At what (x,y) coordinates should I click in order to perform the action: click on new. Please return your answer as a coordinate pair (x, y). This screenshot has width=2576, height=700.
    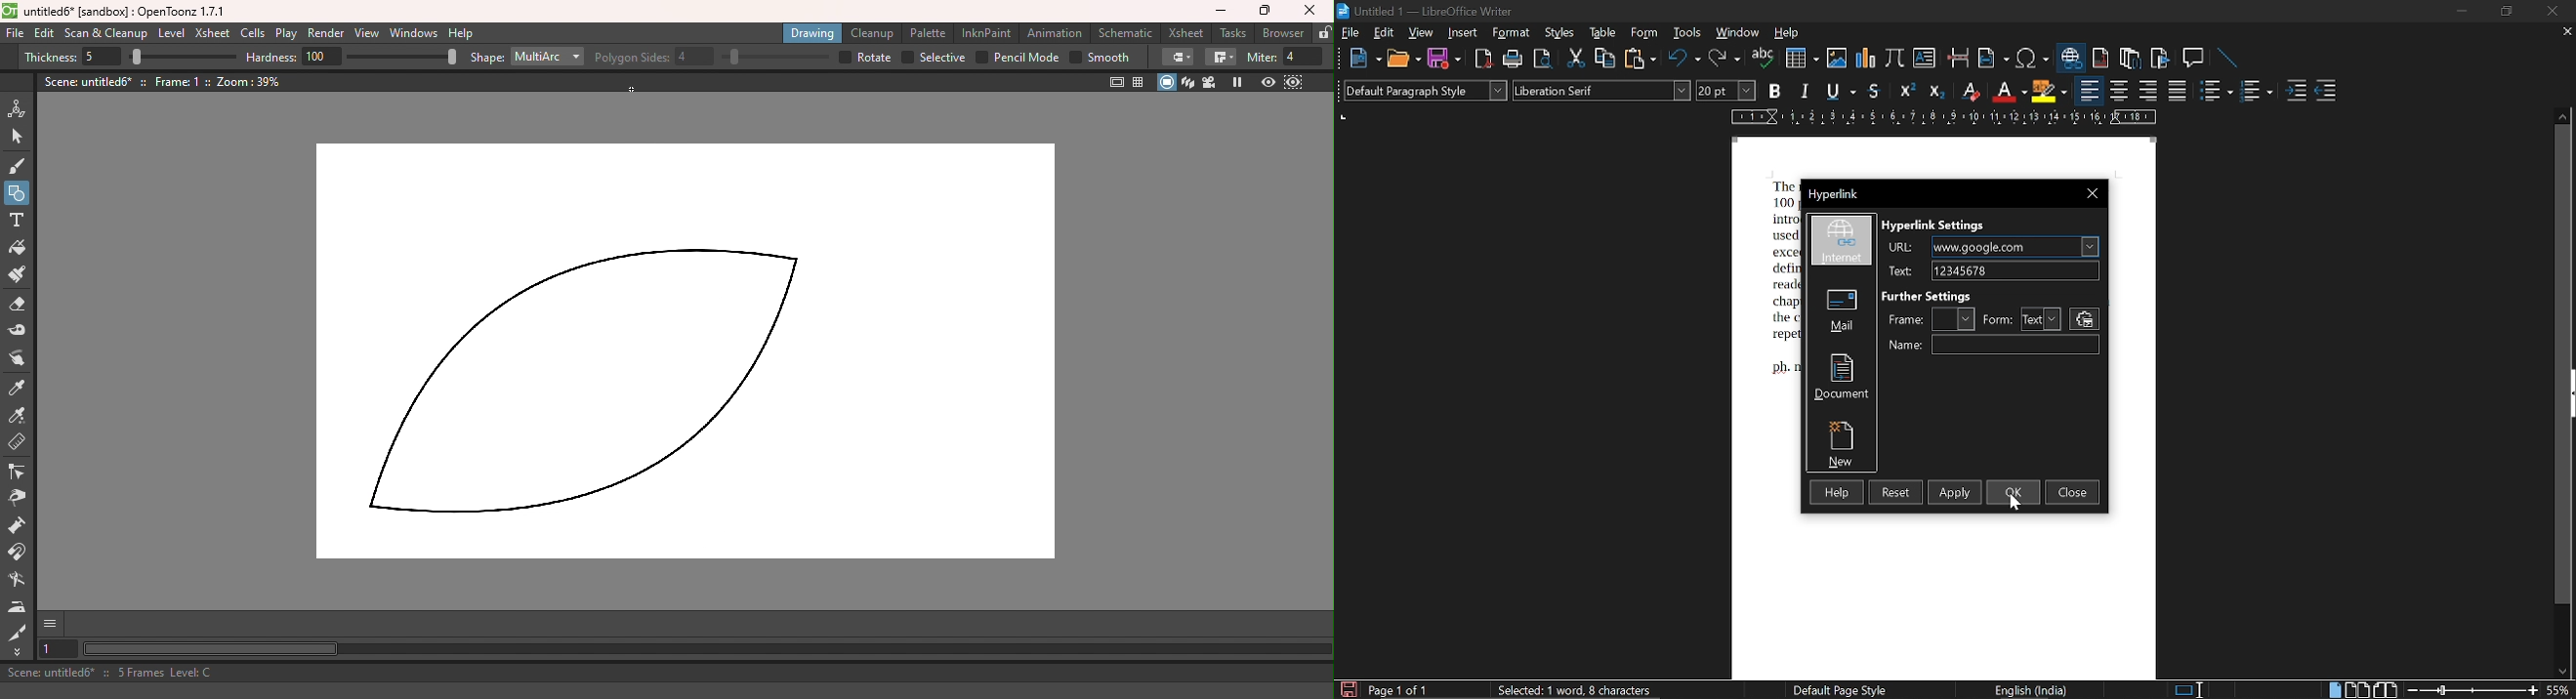
    Looking at the image, I should click on (1842, 442).